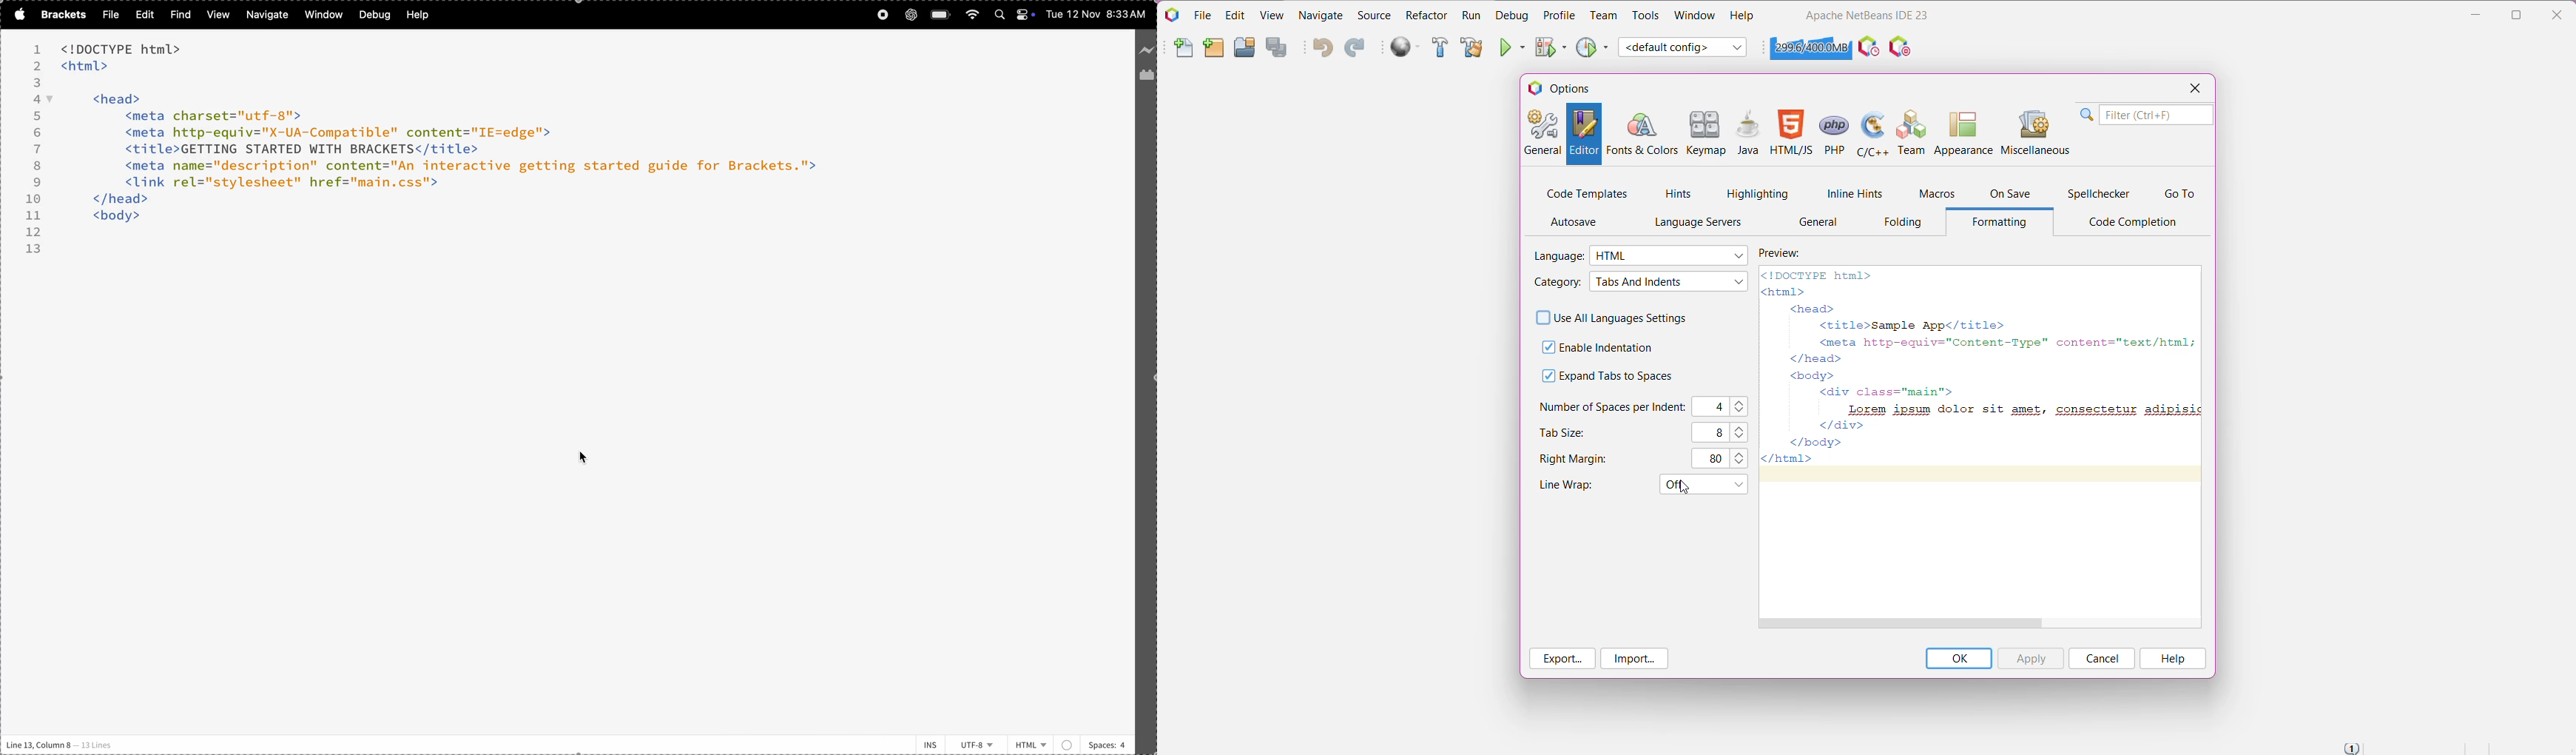 The image size is (2576, 756). Describe the element at coordinates (1646, 16) in the screenshot. I see `Tools` at that location.